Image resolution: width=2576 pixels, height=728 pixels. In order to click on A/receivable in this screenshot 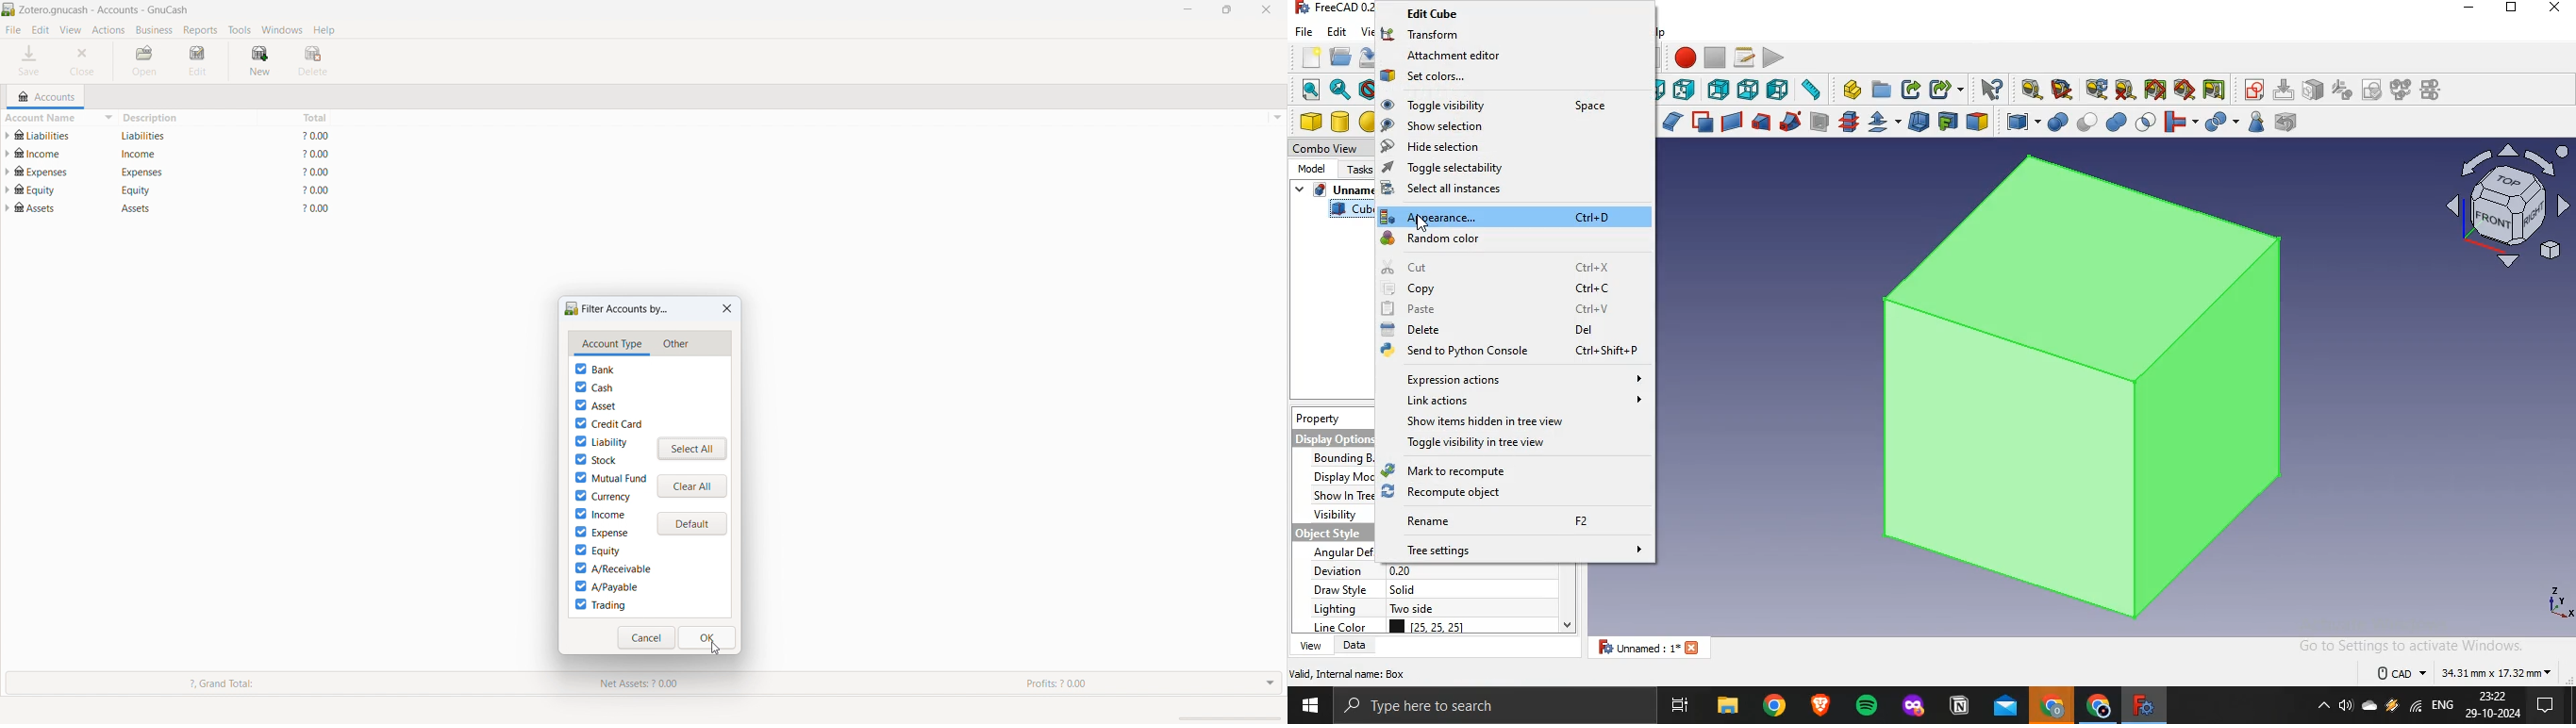, I will do `click(614, 568)`.